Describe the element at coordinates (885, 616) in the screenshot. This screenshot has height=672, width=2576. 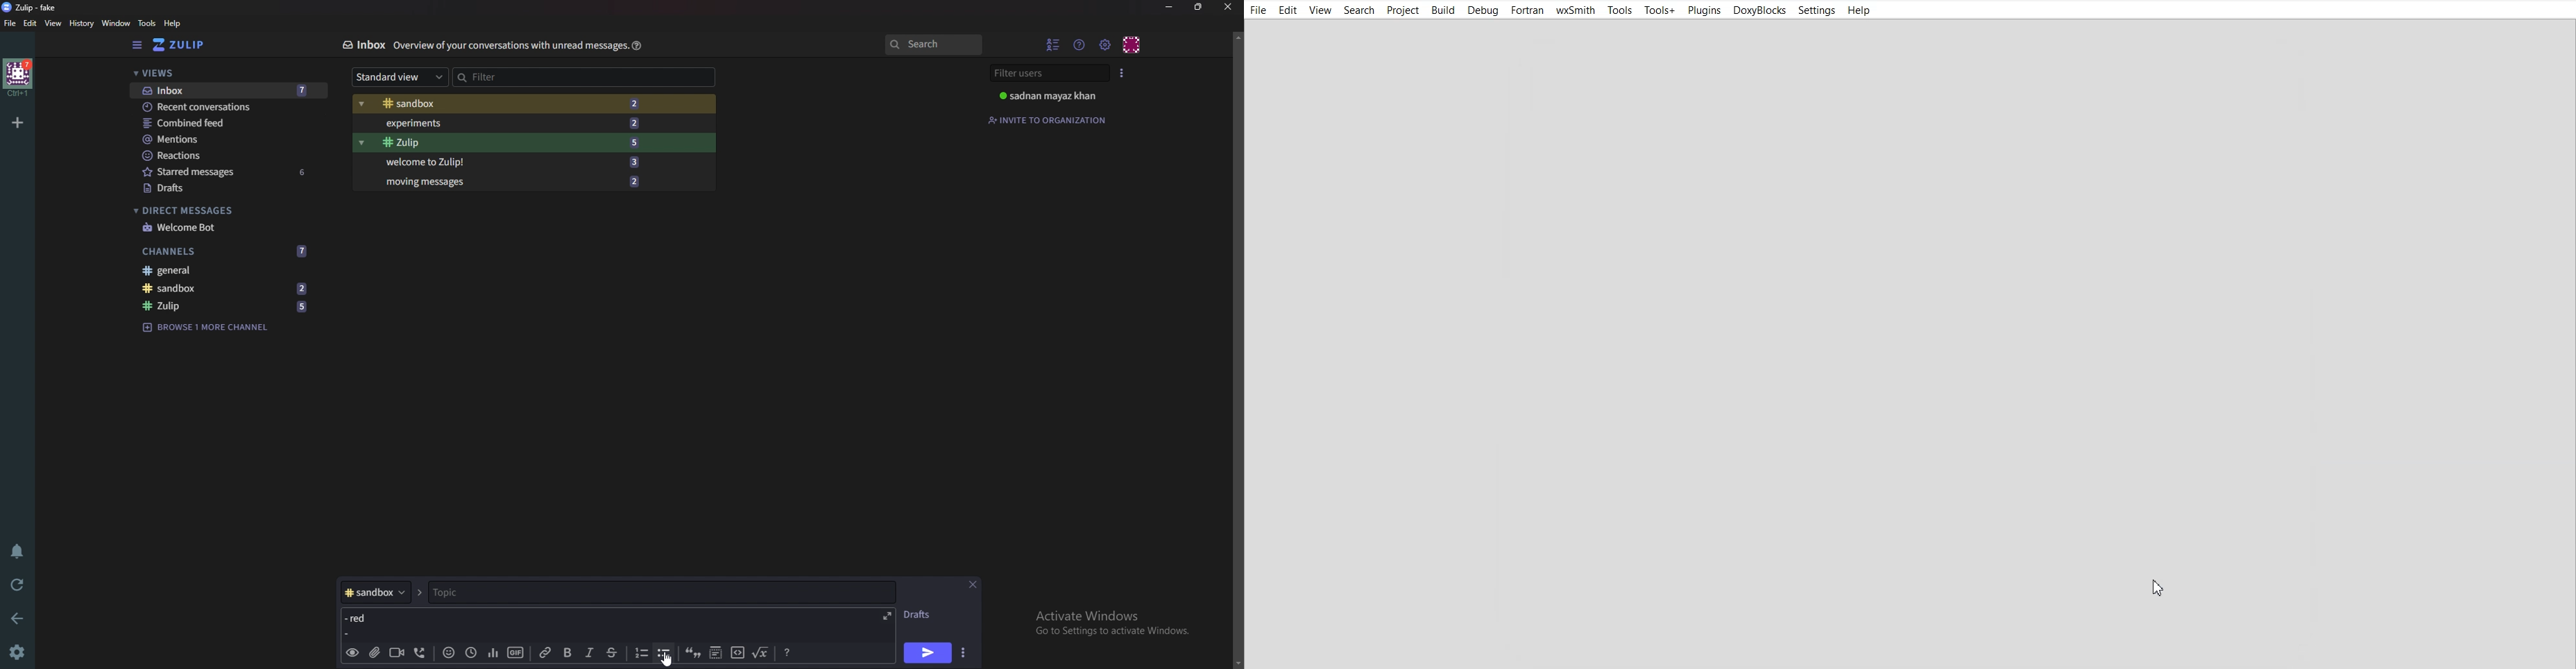
I see `expand` at that location.